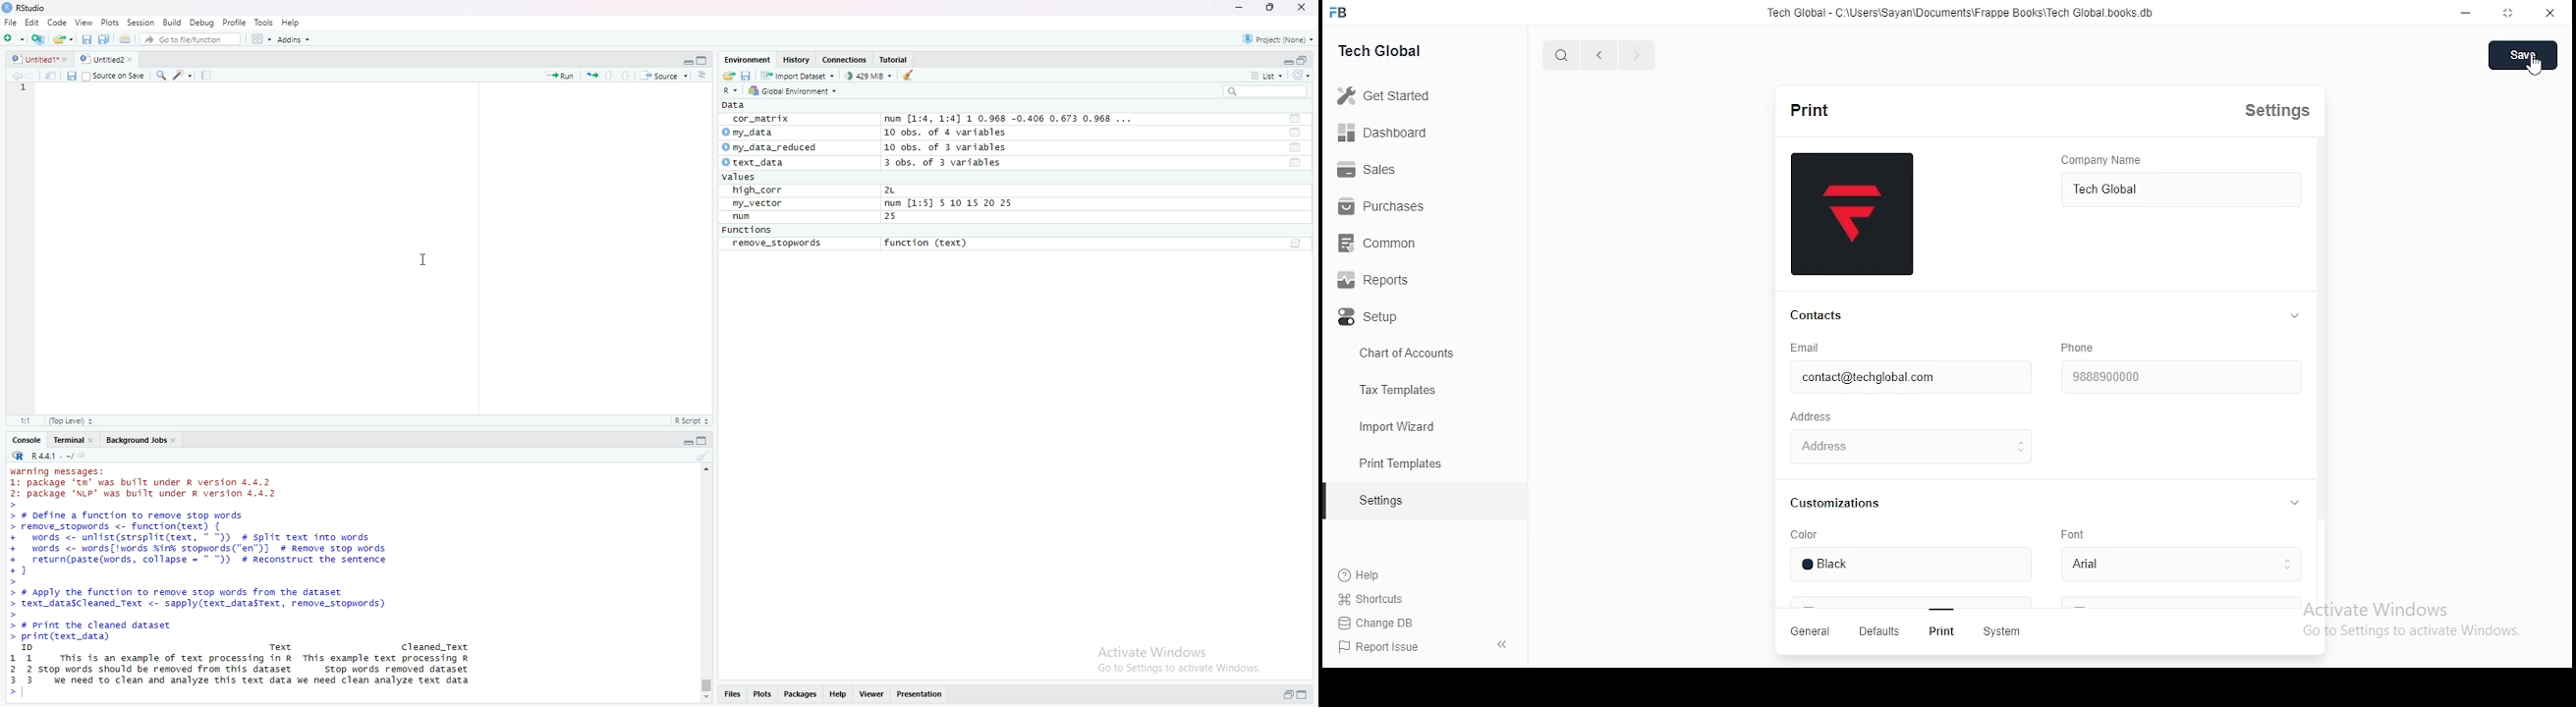  What do you see at coordinates (1271, 7) in the screenshot?
I see `Restore Down` at bounding box center [1271, 7].